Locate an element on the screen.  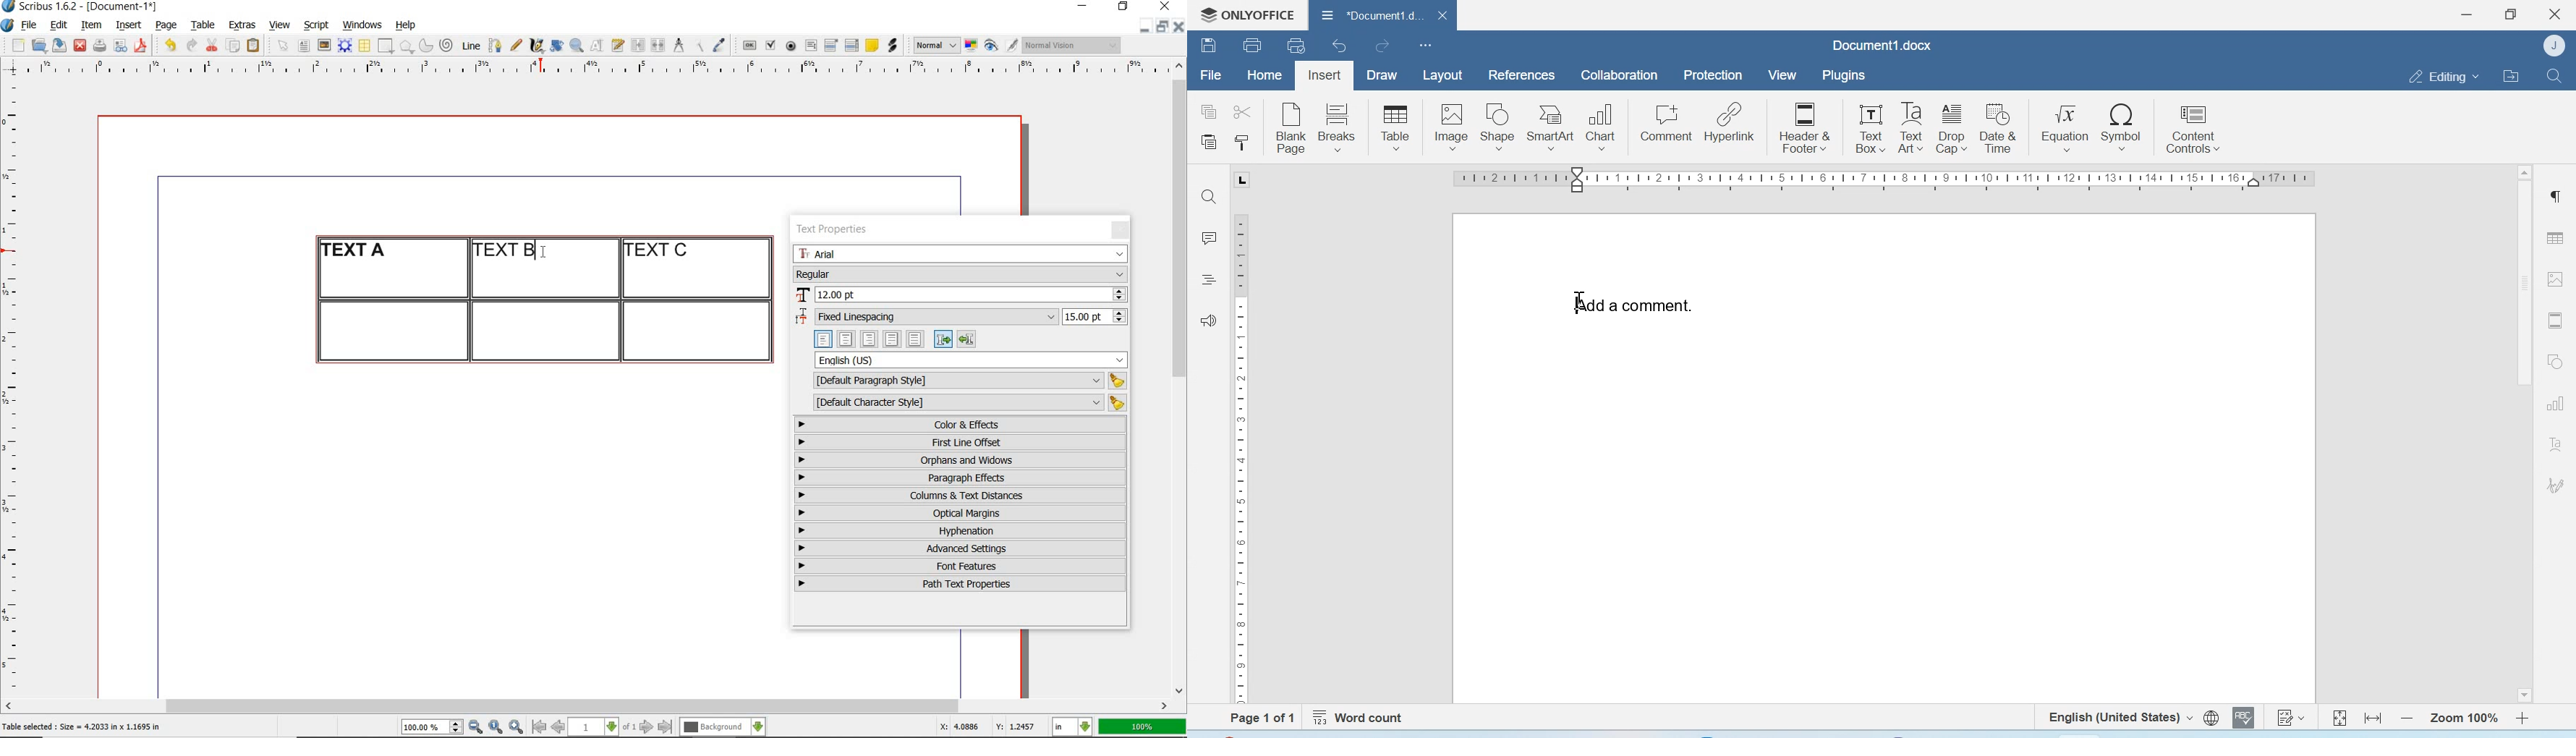
Date & Time is located at coordinates (1999, 128).